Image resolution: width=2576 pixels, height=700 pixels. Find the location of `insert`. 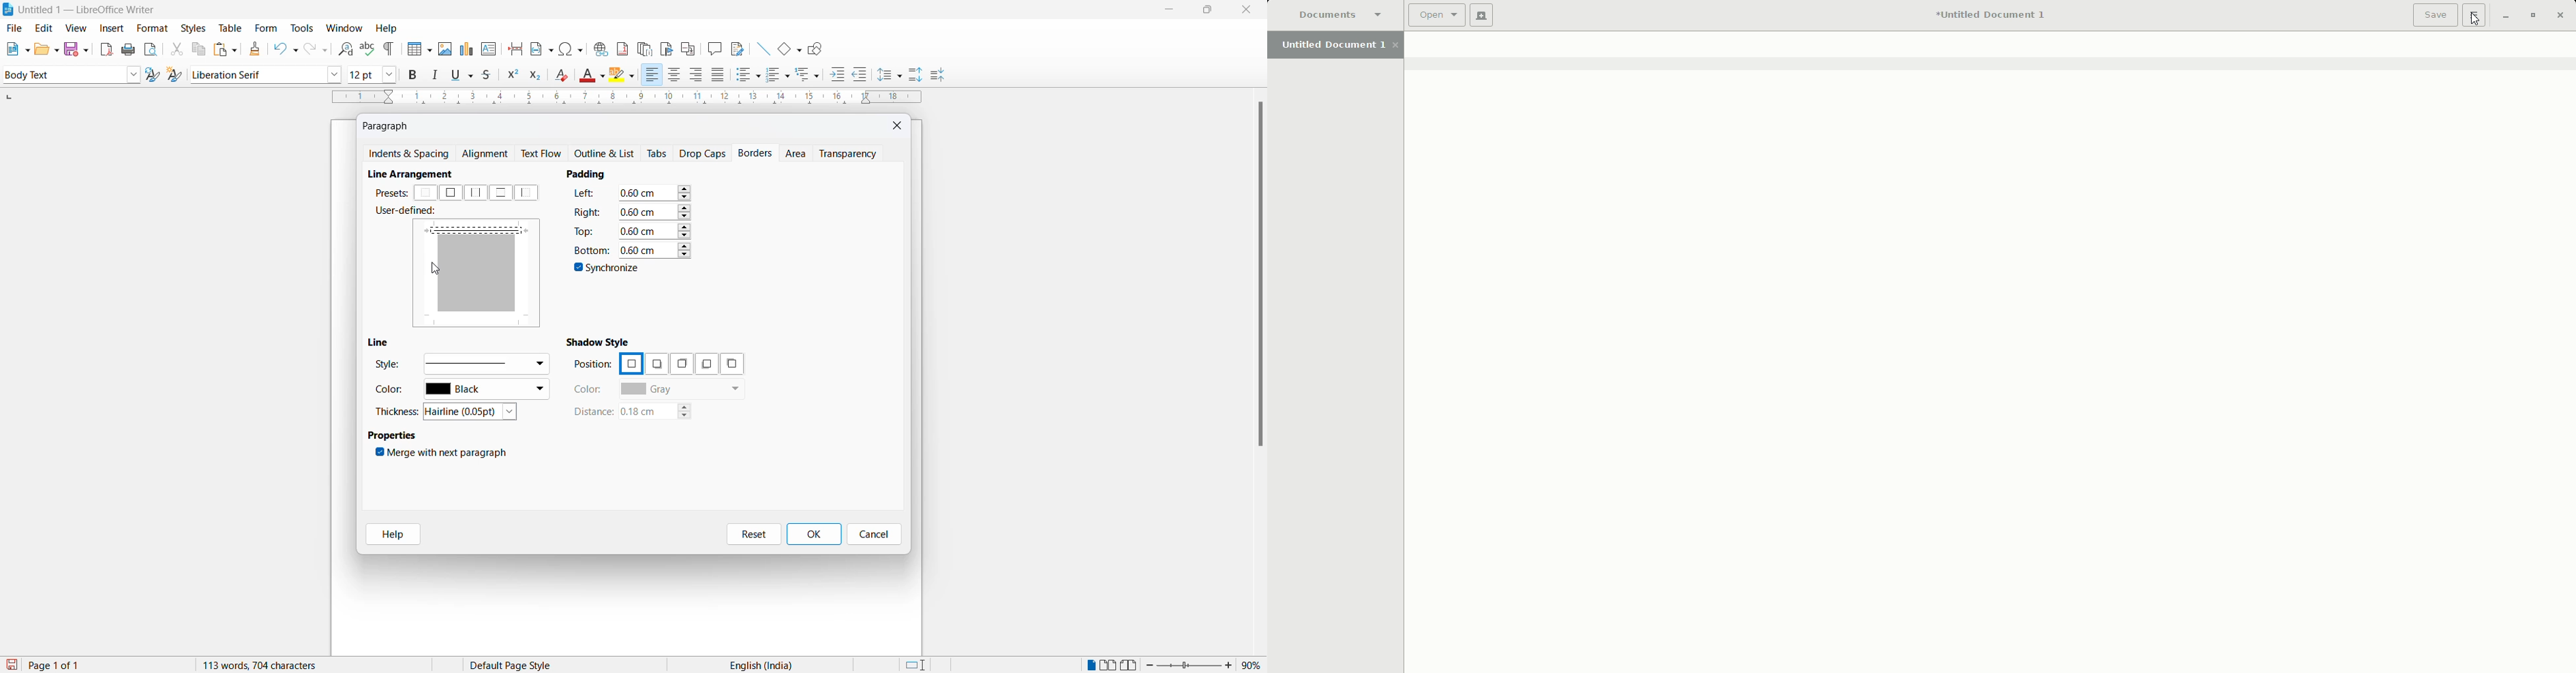

insert is located at coordinates (110, 29).